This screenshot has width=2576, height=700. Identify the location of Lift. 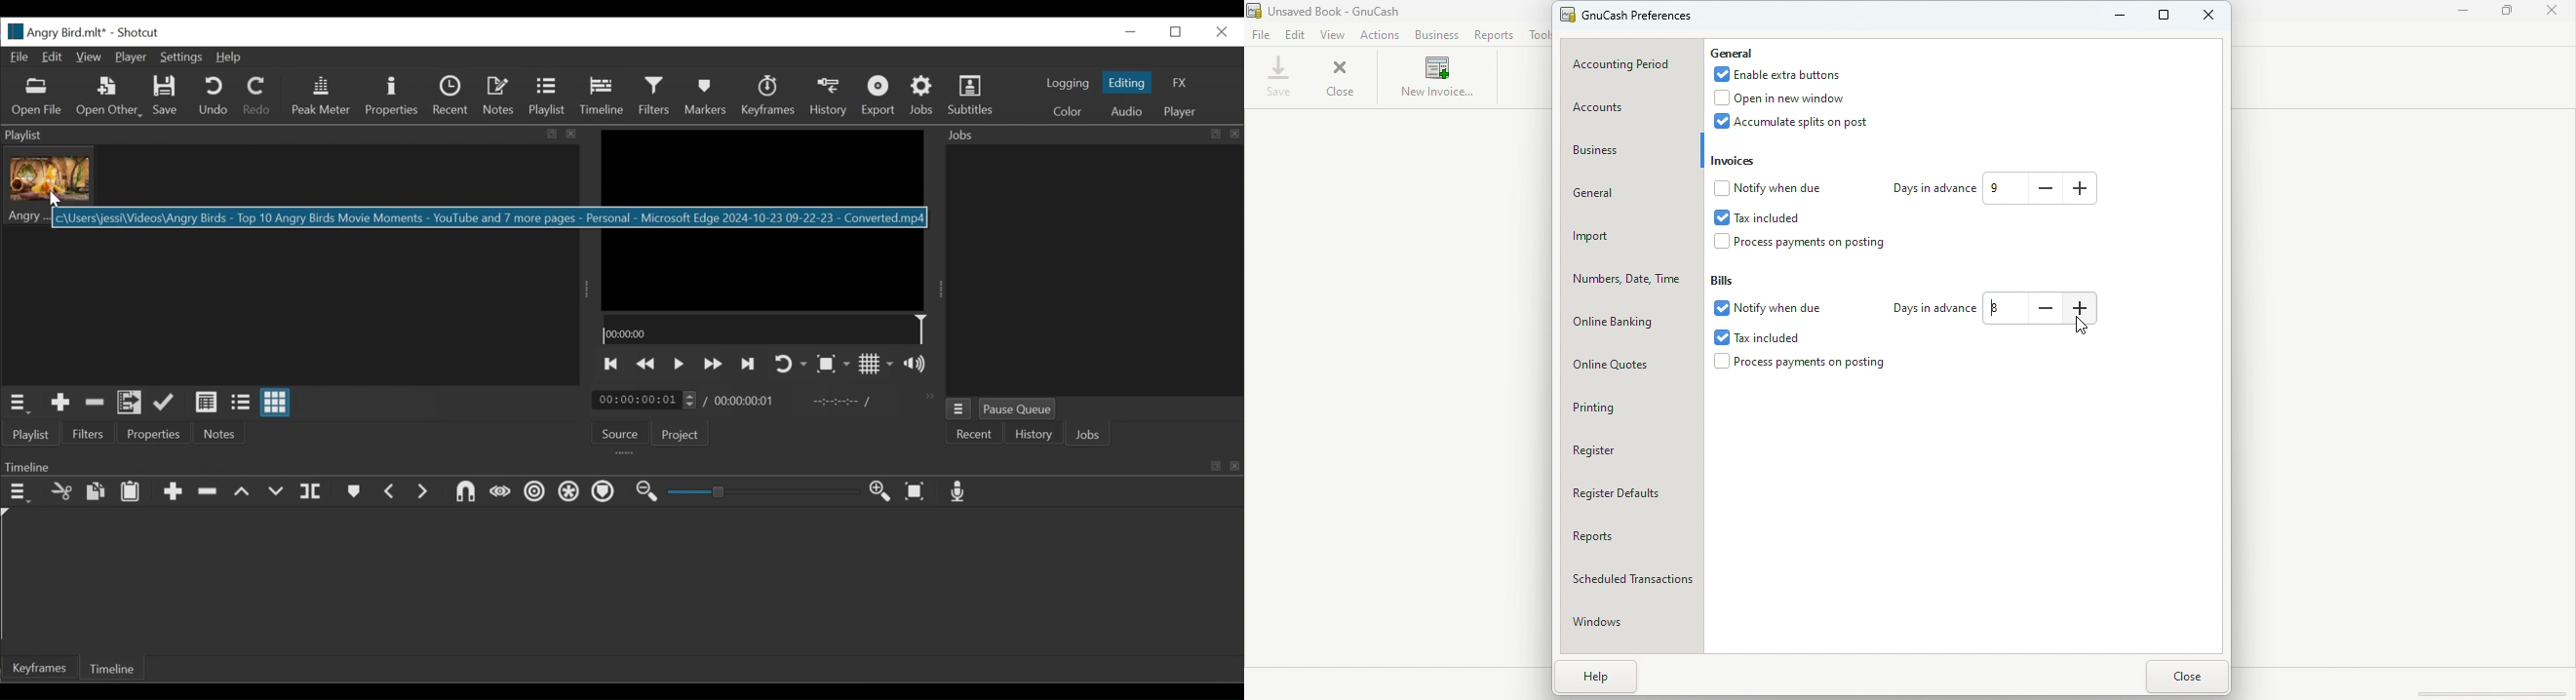
(244, 491).